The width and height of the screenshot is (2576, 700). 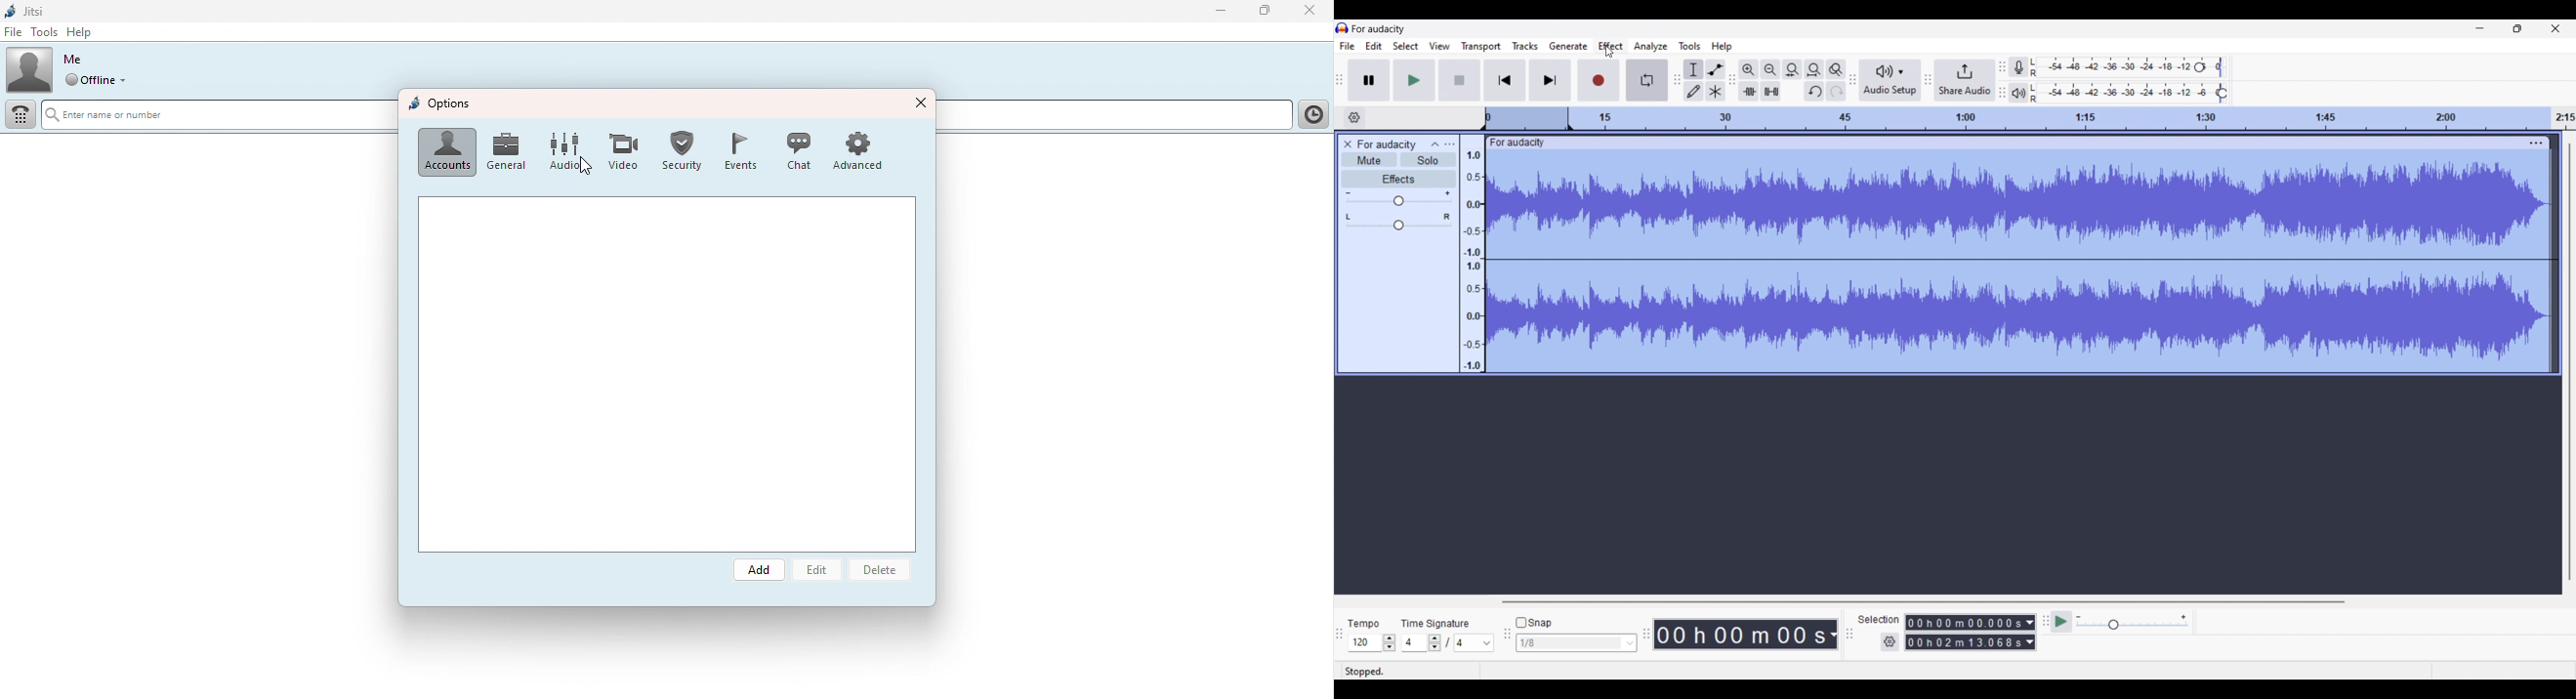 What do you see at coordinates (1599, 80) in the screenshot?
I see `Record/Record new track` at bounding box center [1599, 80].